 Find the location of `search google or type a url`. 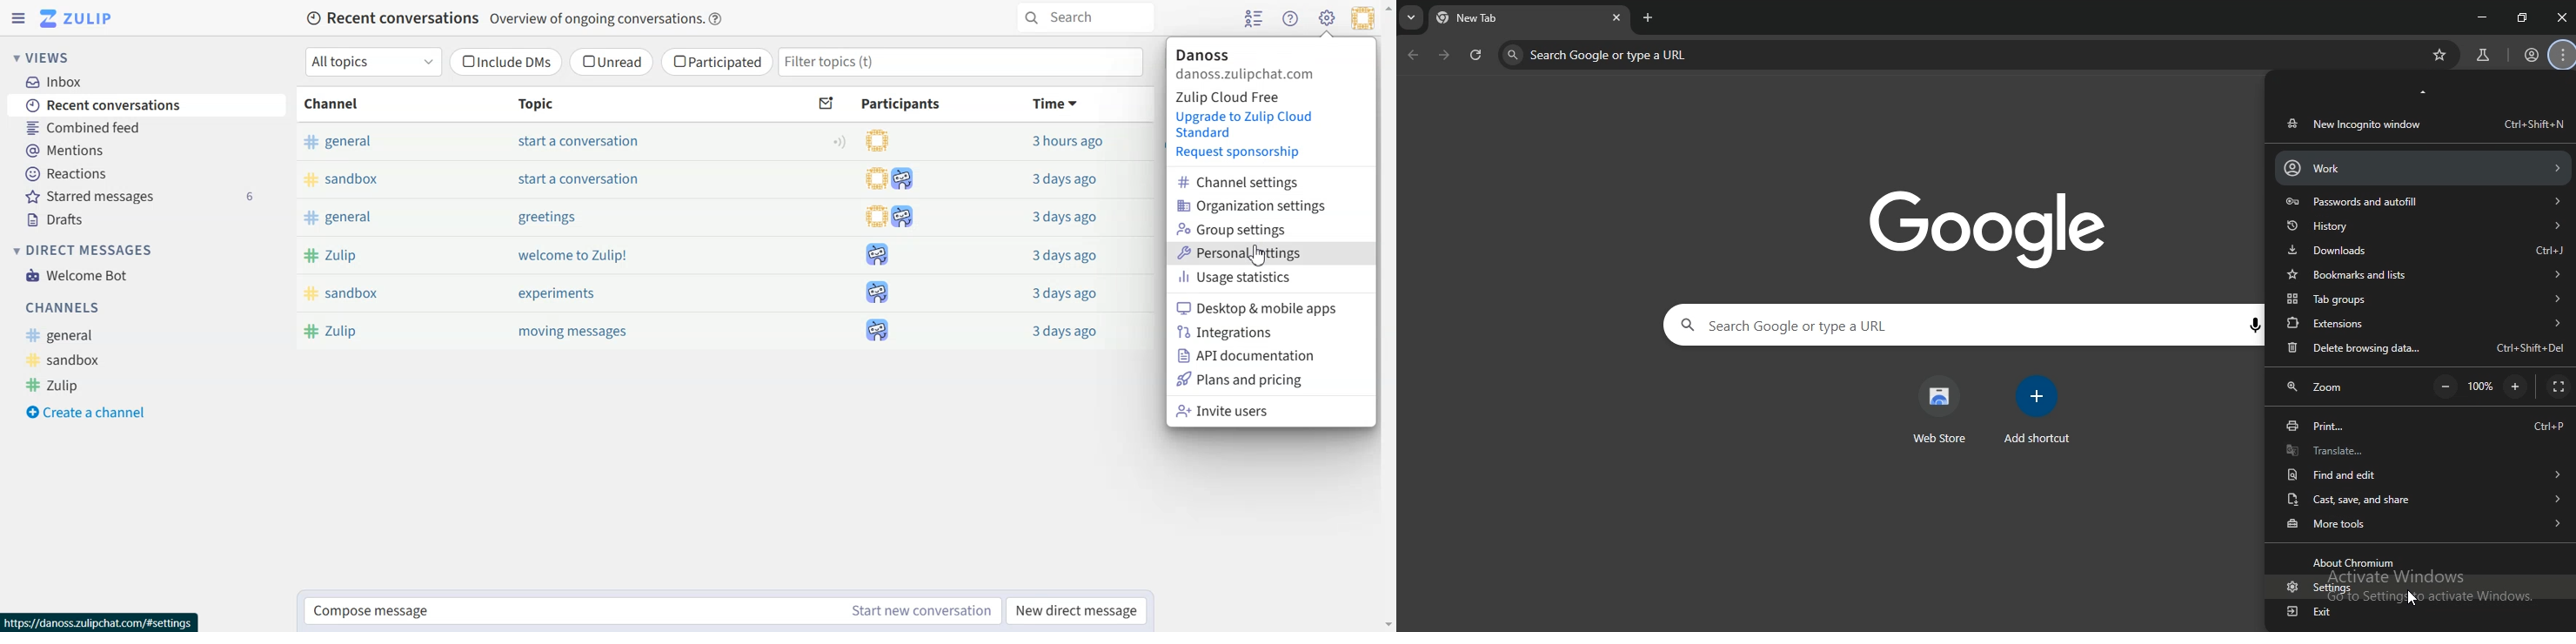

search google or type a url is located at coordinates (1861, 326).